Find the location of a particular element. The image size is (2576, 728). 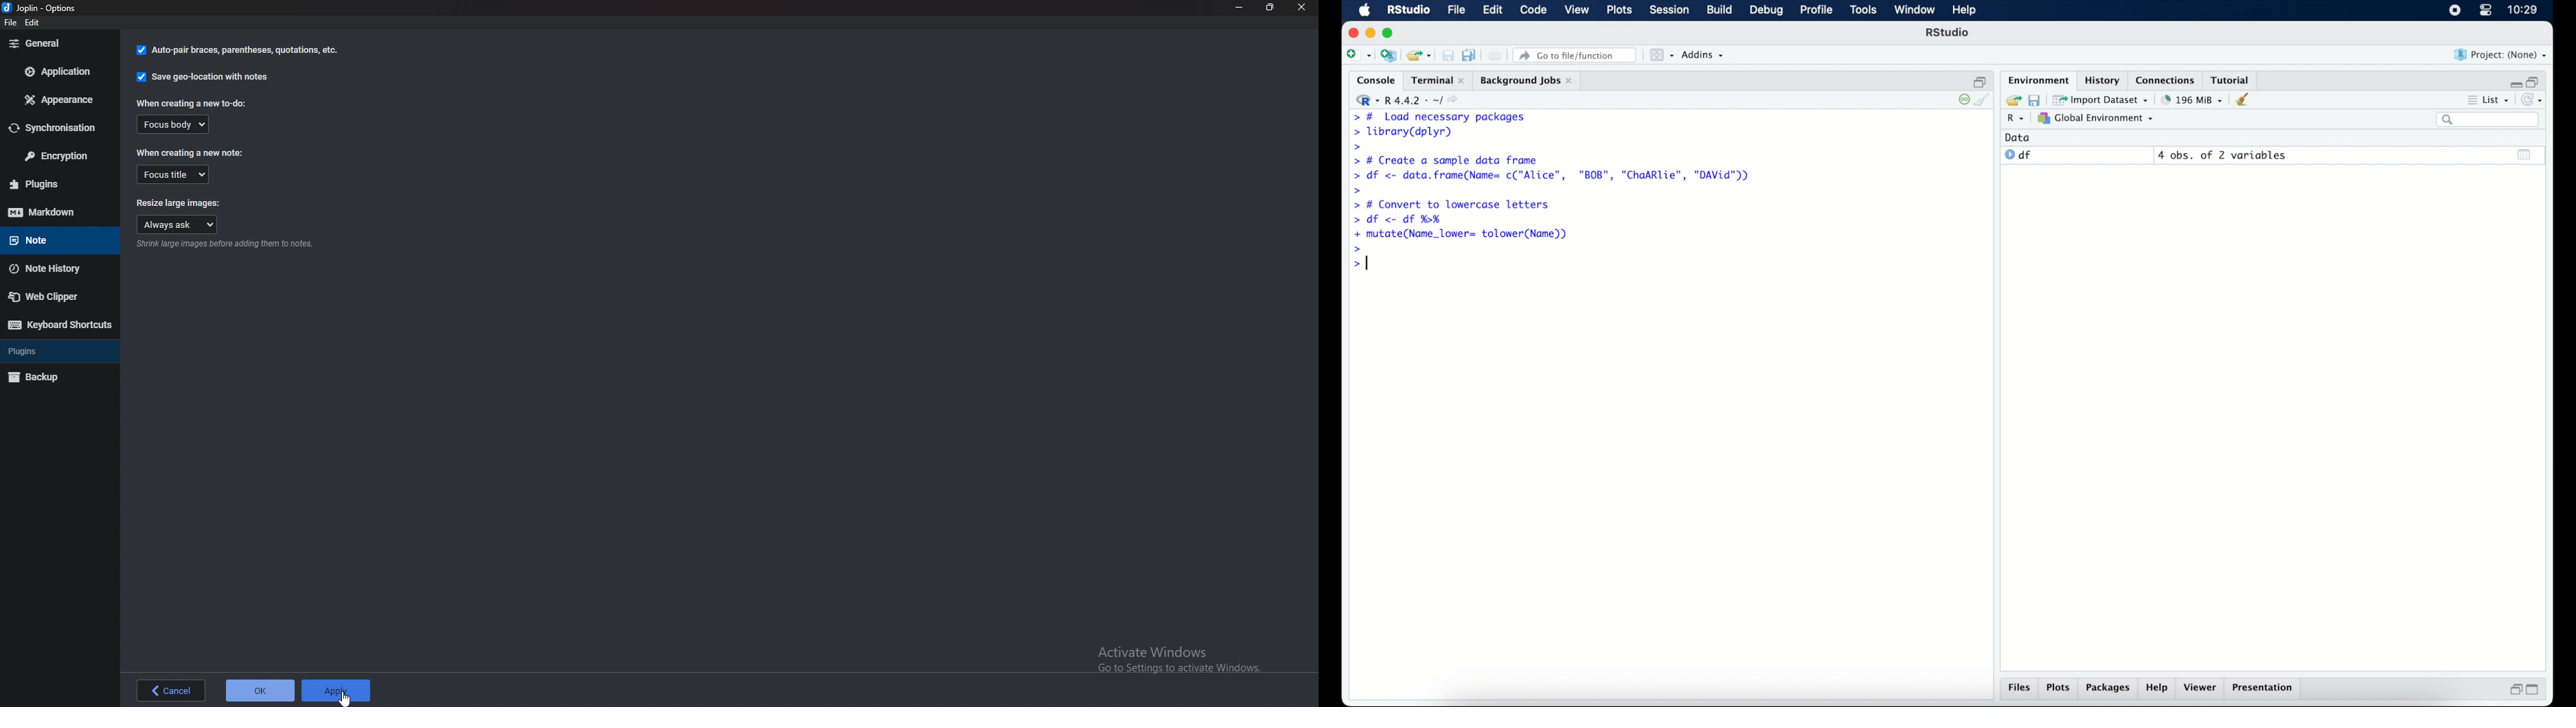

> library(dplyr)| is located at coordinates (1406, 132).